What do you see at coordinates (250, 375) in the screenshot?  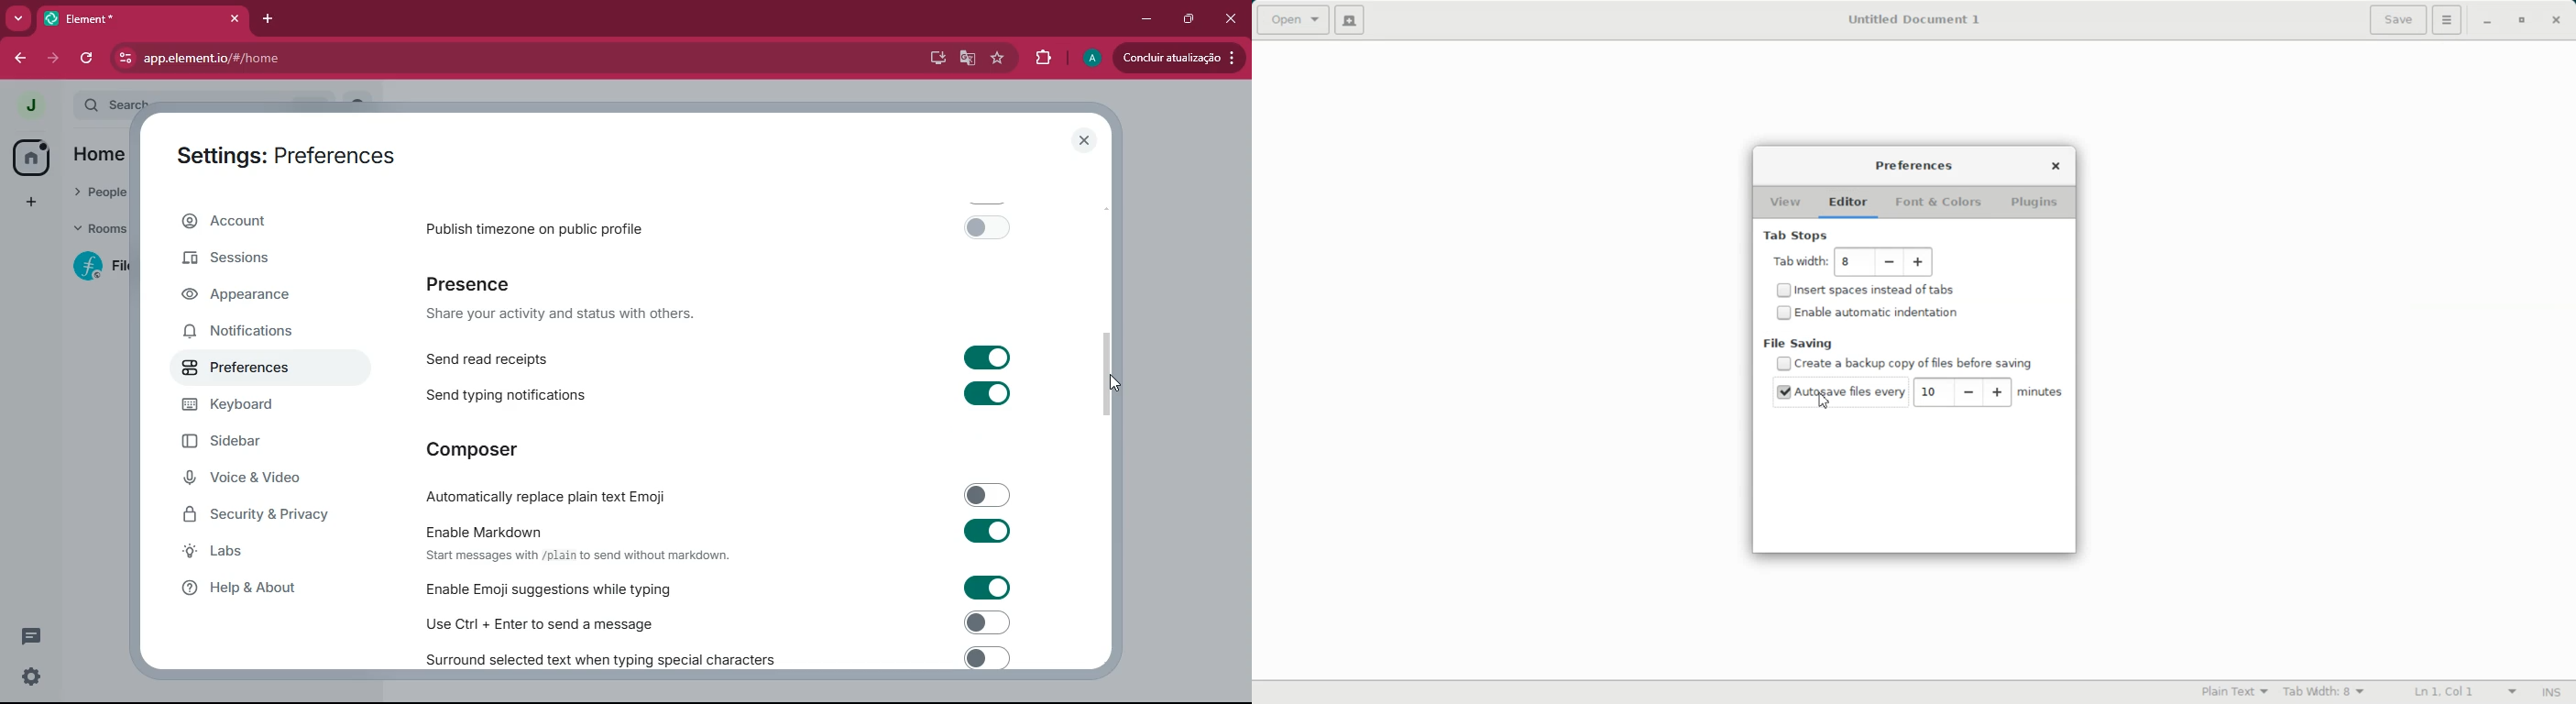 I see `preferences` at bounding box center [250, 375].